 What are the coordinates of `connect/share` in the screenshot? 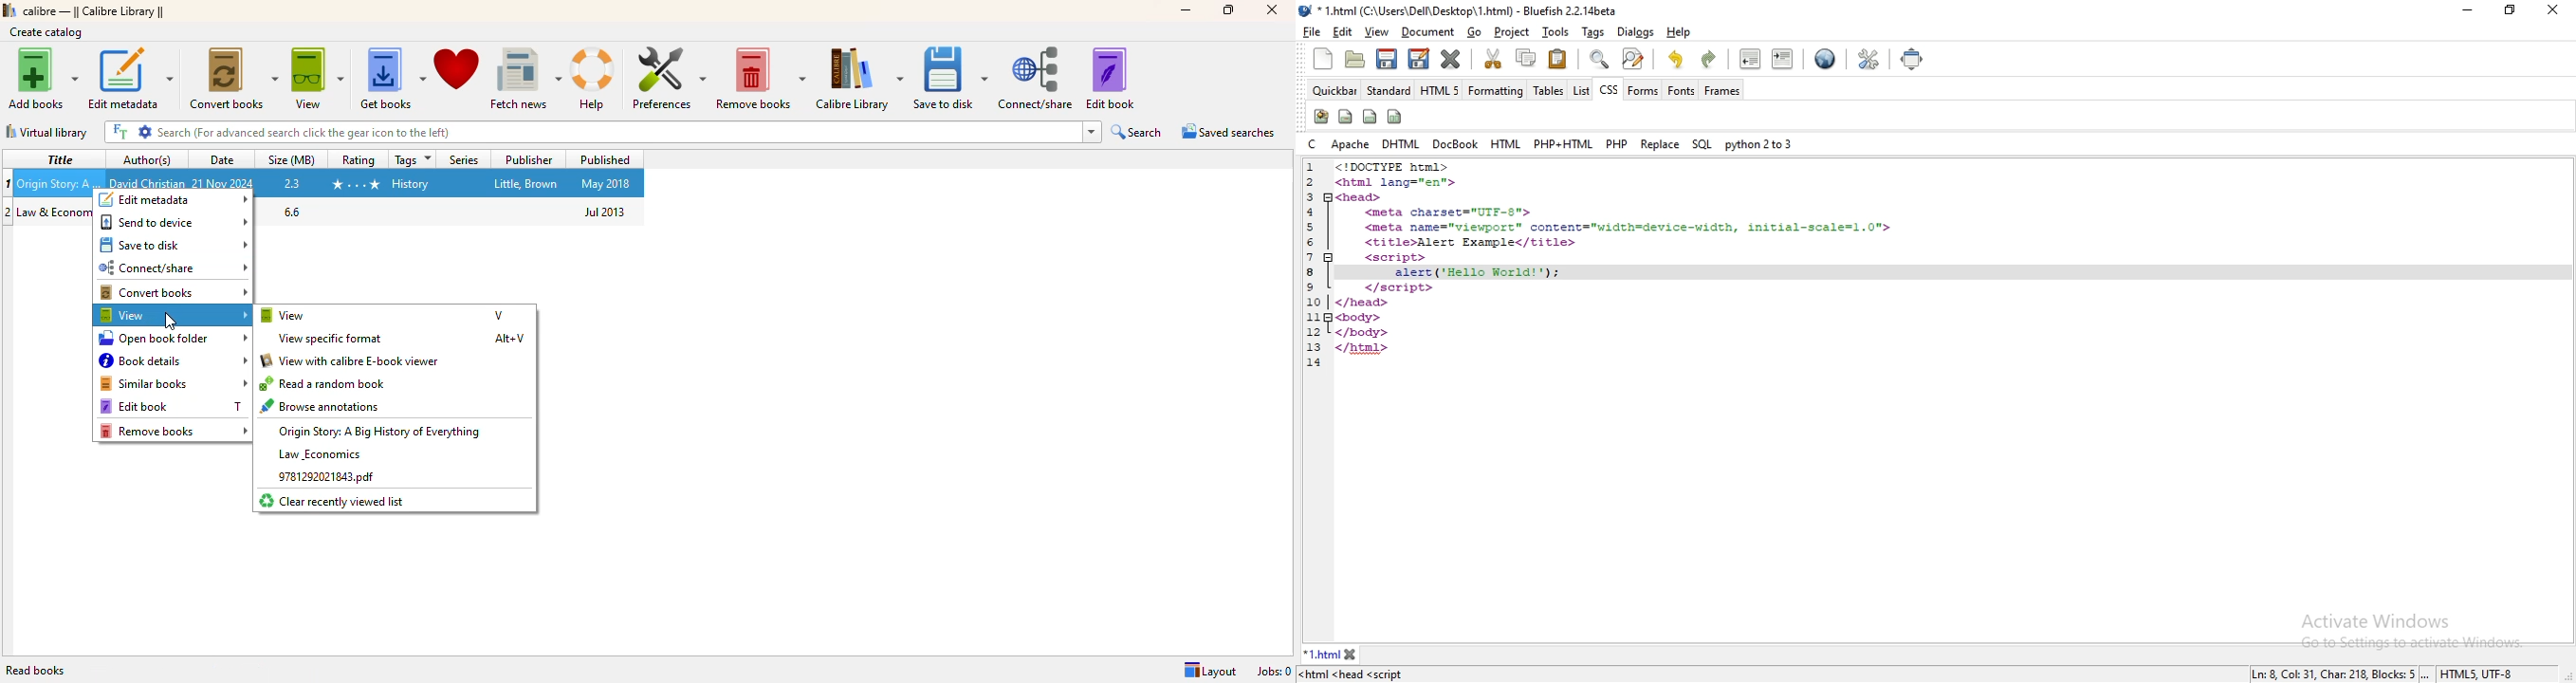 It's located at (1038, 78).